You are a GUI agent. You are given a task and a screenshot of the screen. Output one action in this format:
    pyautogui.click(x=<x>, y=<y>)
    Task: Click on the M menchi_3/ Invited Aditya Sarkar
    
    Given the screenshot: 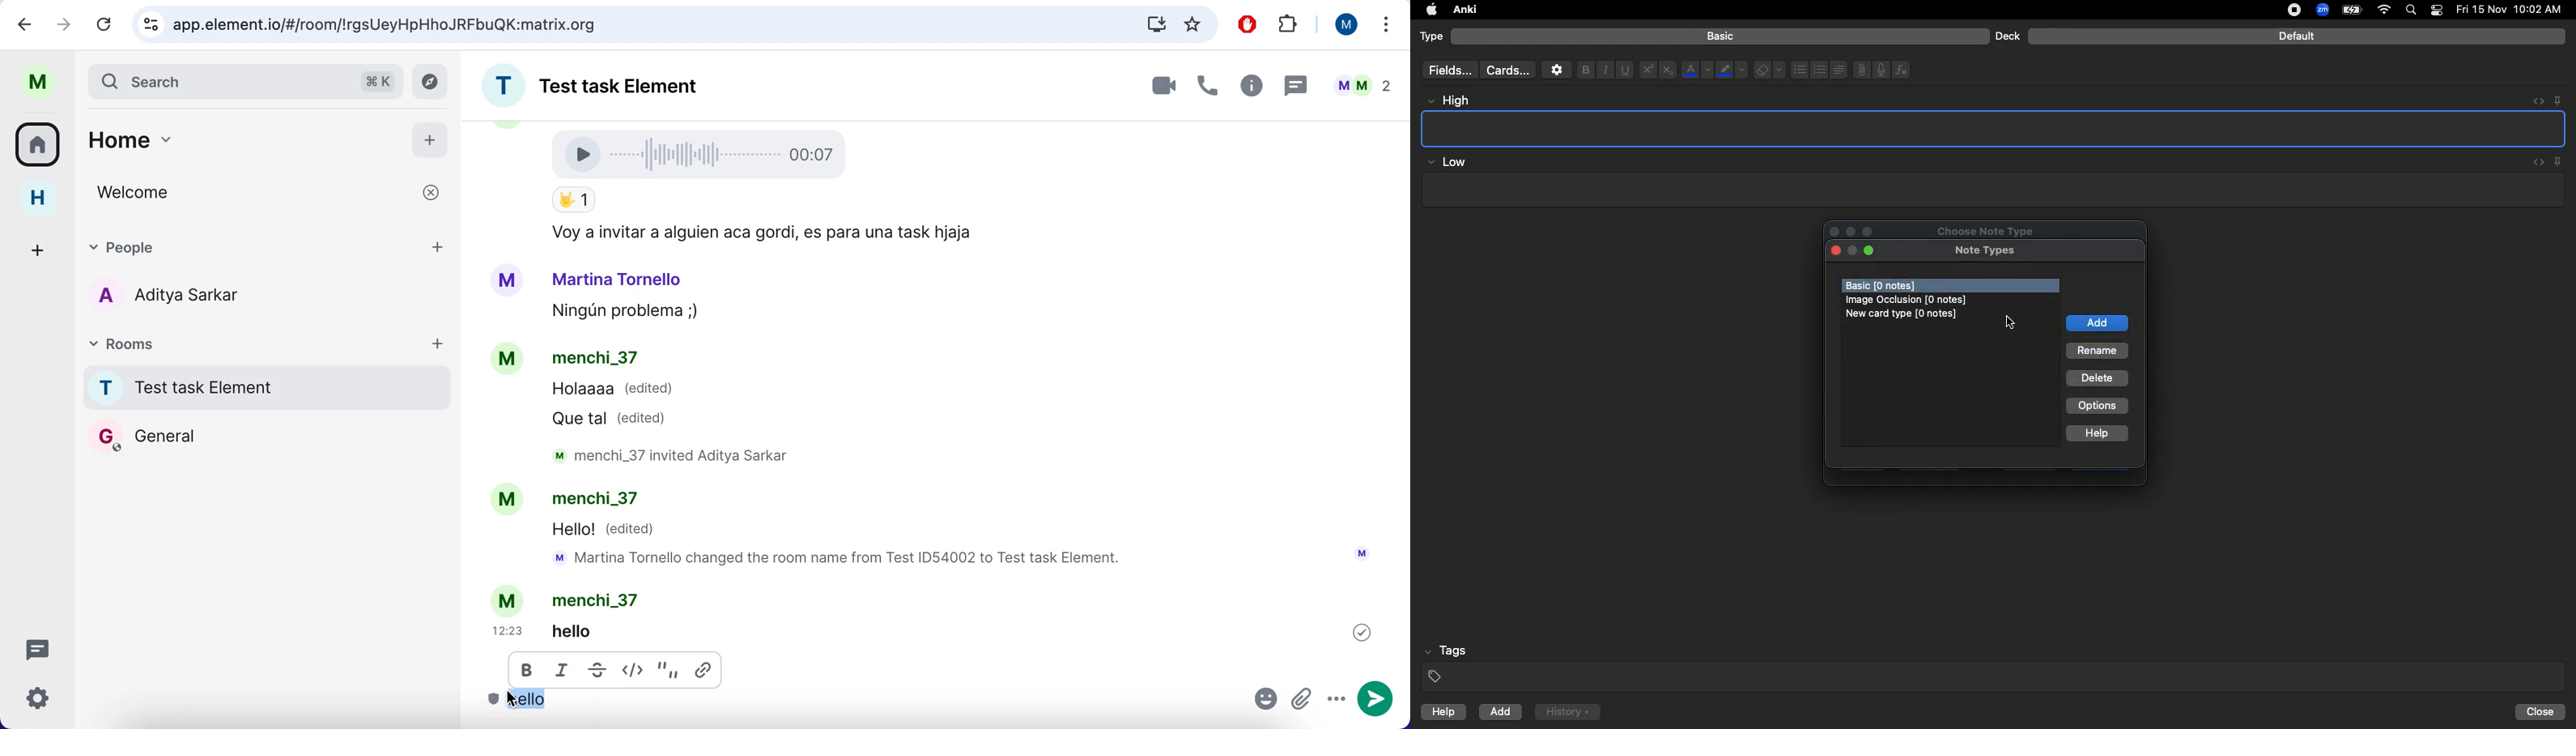 What is the action you would take?
    pyautogui.click(x=681, y=455)
    